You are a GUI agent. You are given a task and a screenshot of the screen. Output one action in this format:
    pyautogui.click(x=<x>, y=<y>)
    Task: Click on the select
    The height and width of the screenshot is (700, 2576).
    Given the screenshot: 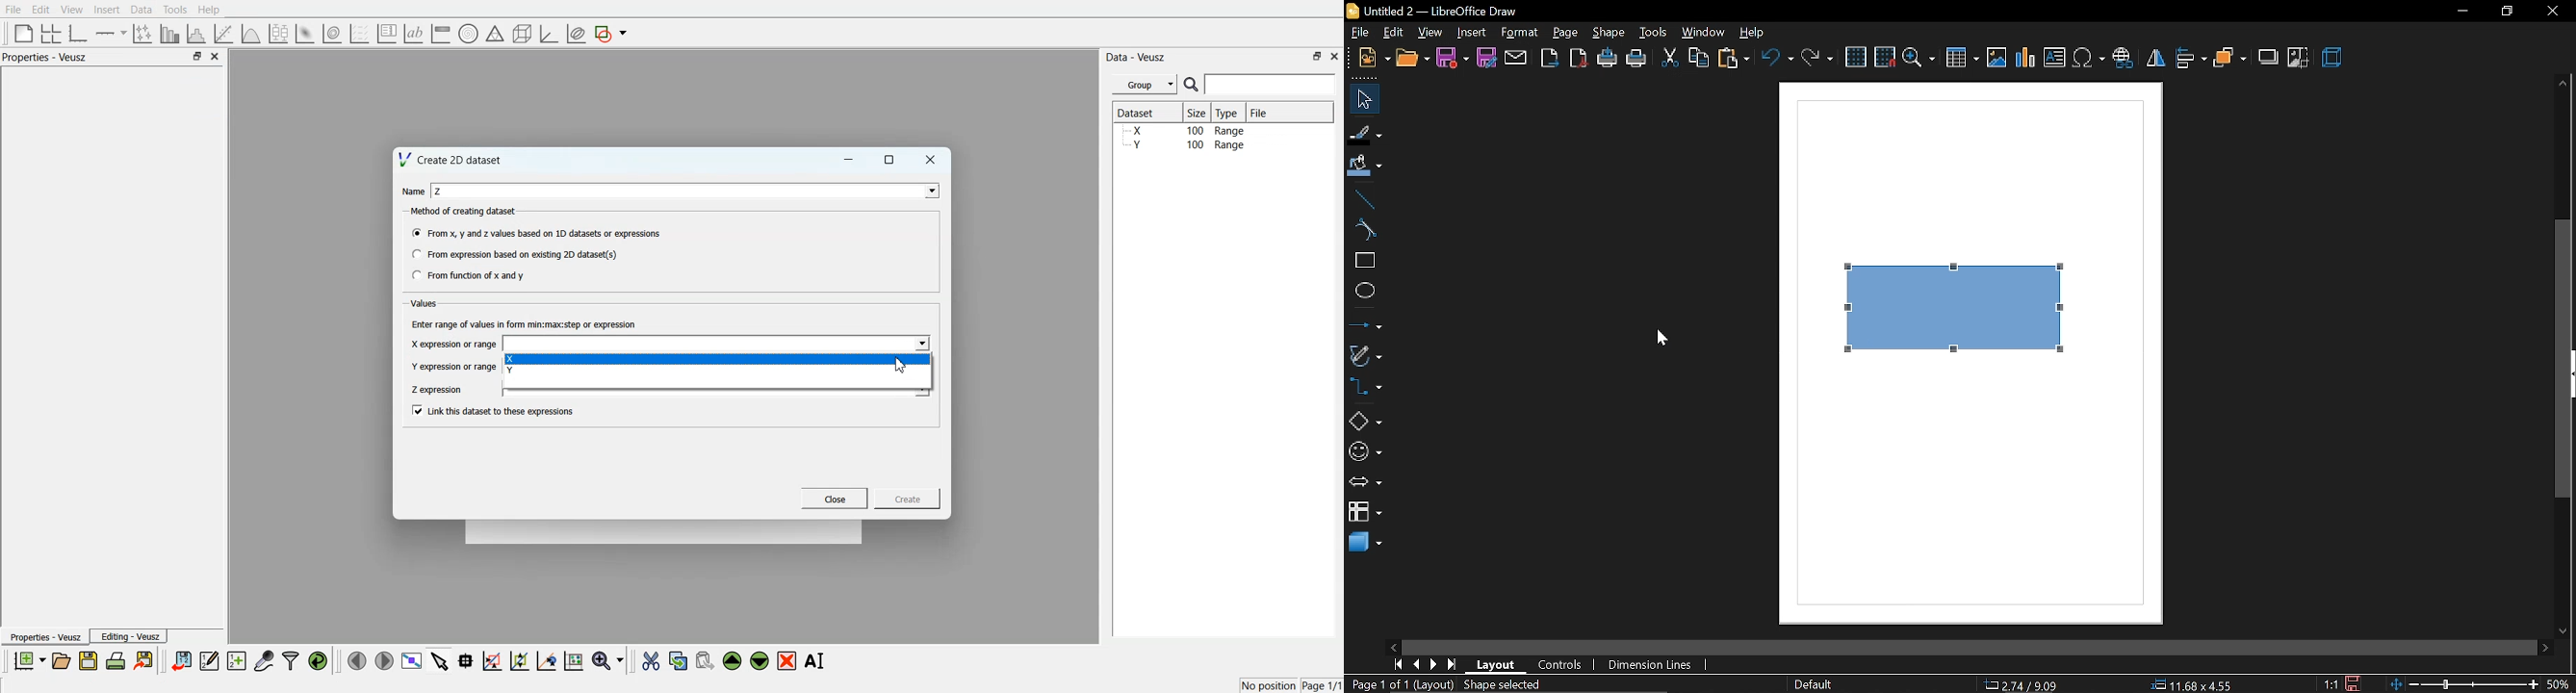 What is the action you would take?
    pyautogui.click(x=1362, y=99)
    